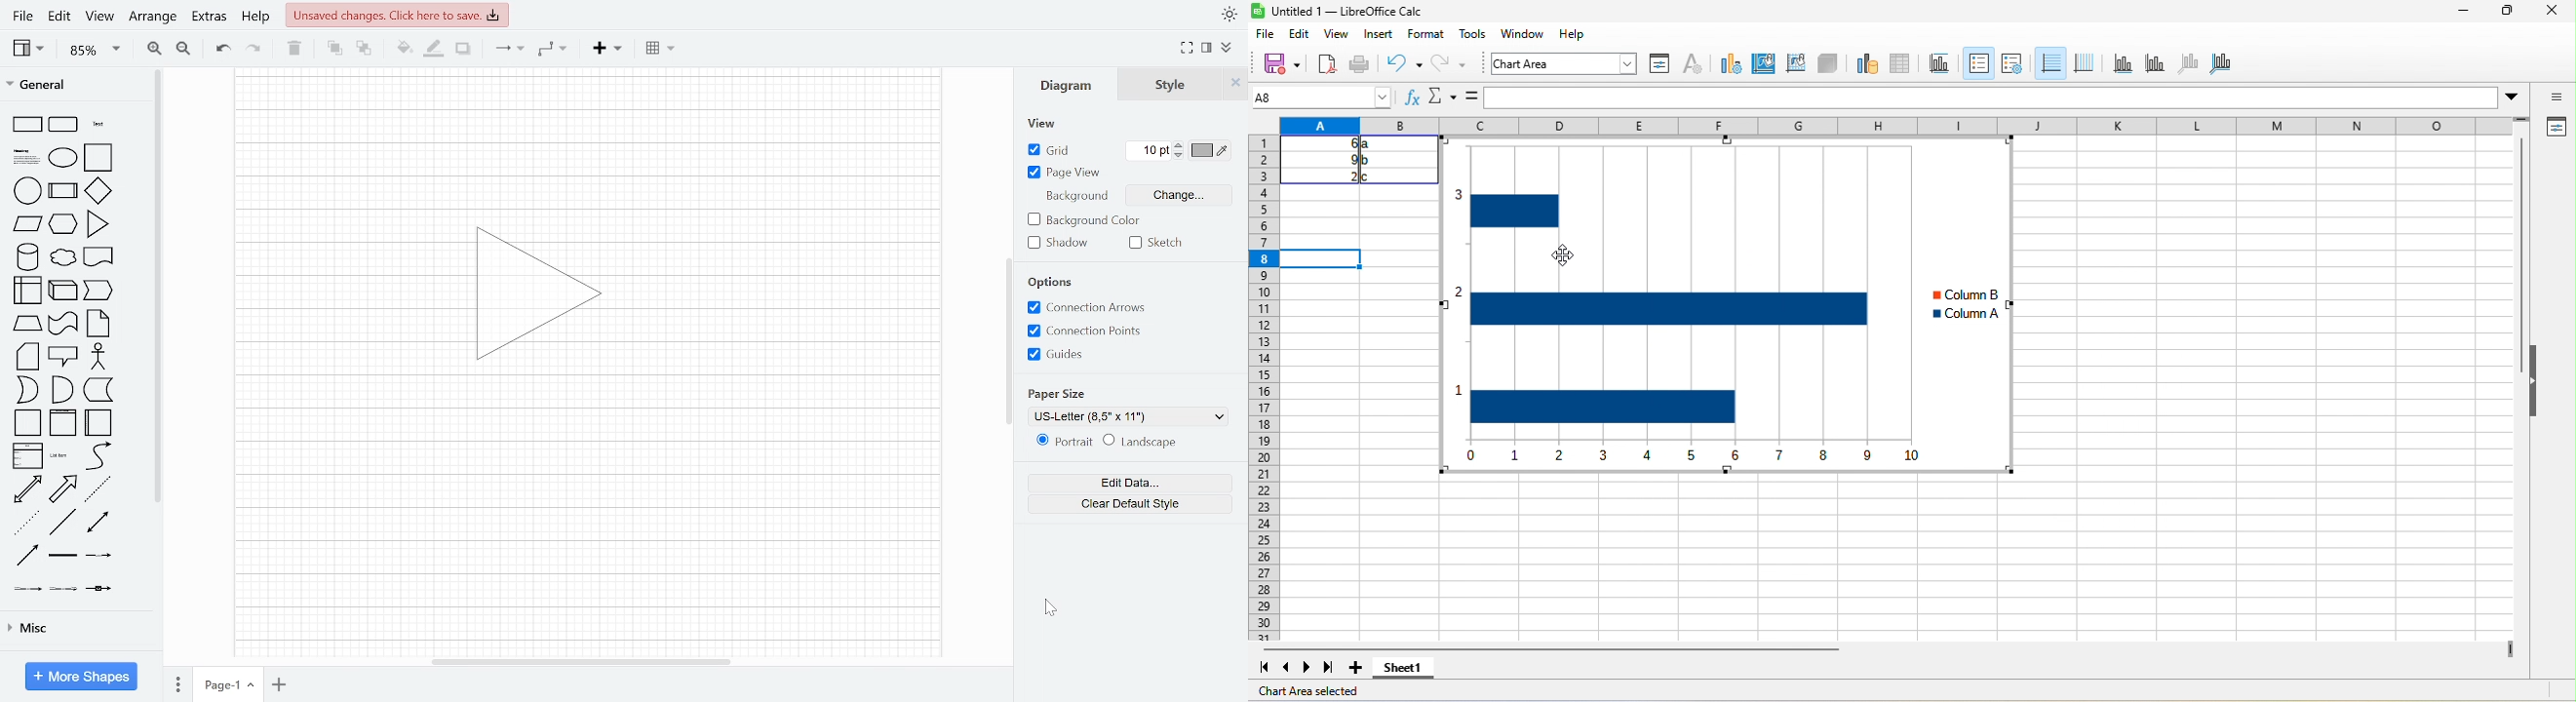 The height and width of the screenshot is (728, 2576). Describe the element at coordinates (79, 629) in the screenshot. I see `Misc` at that location.